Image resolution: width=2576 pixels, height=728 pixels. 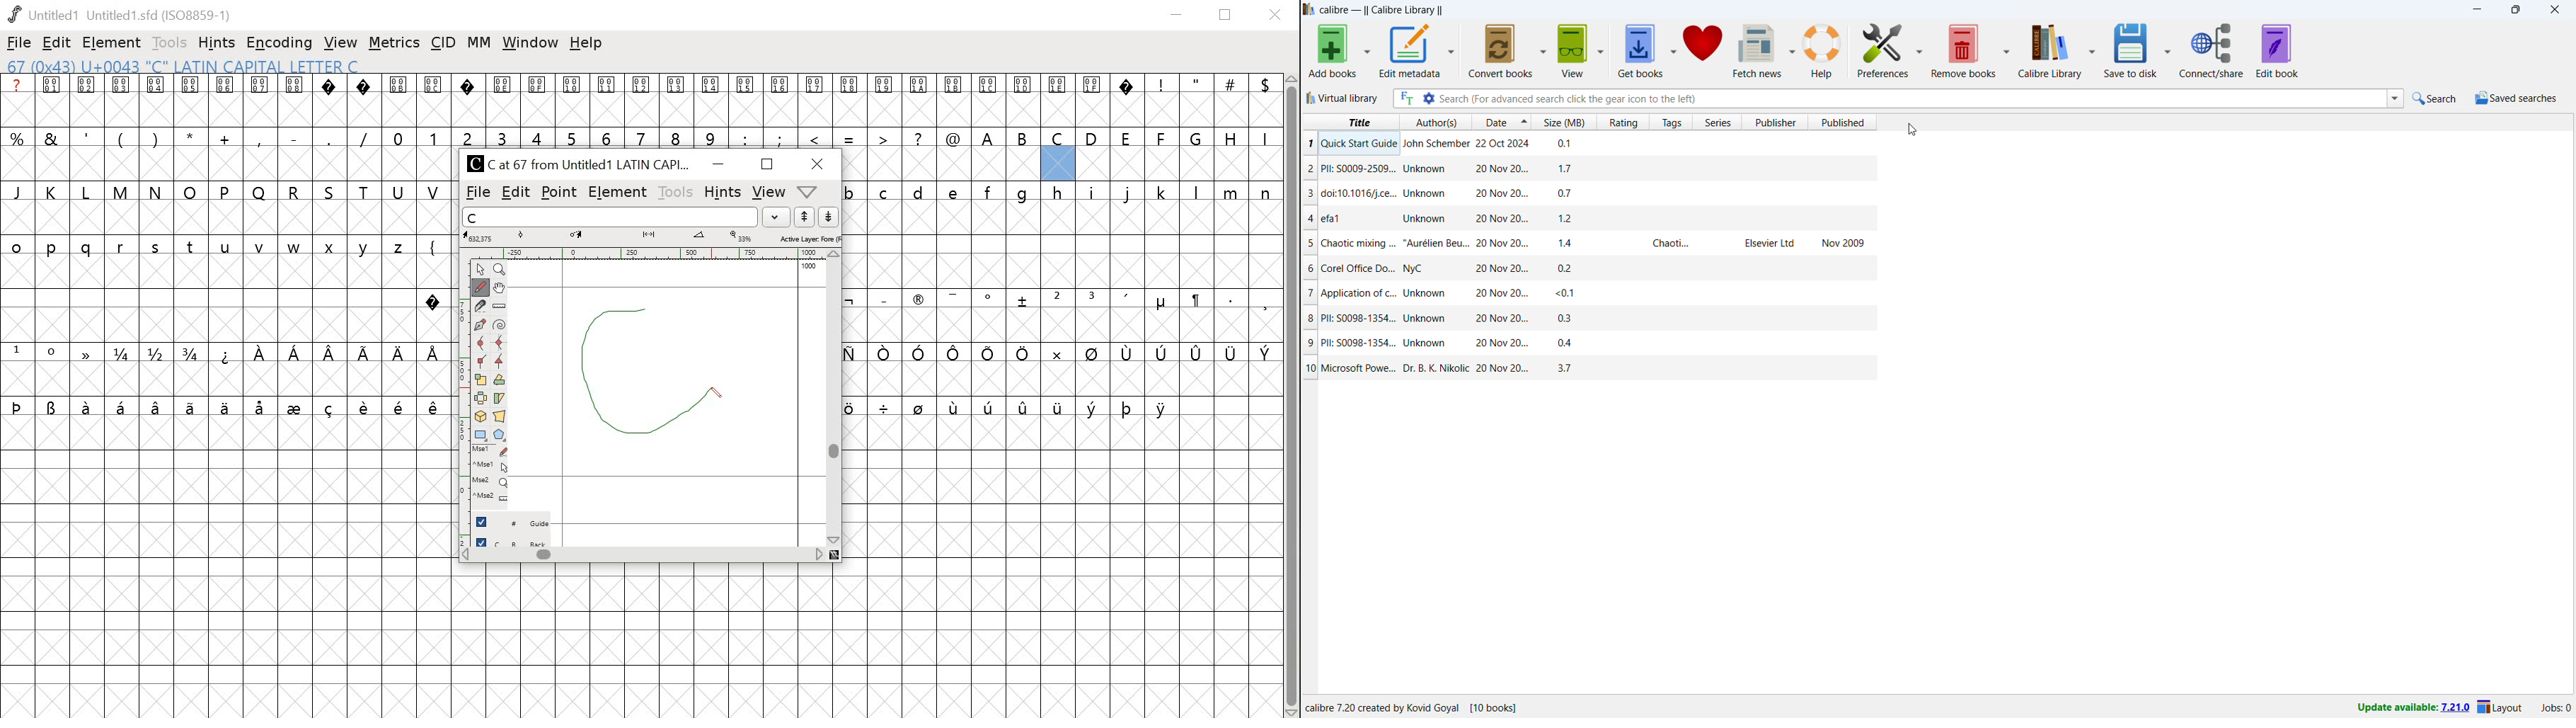 I want to click on close, so click(x=1277, y=14).